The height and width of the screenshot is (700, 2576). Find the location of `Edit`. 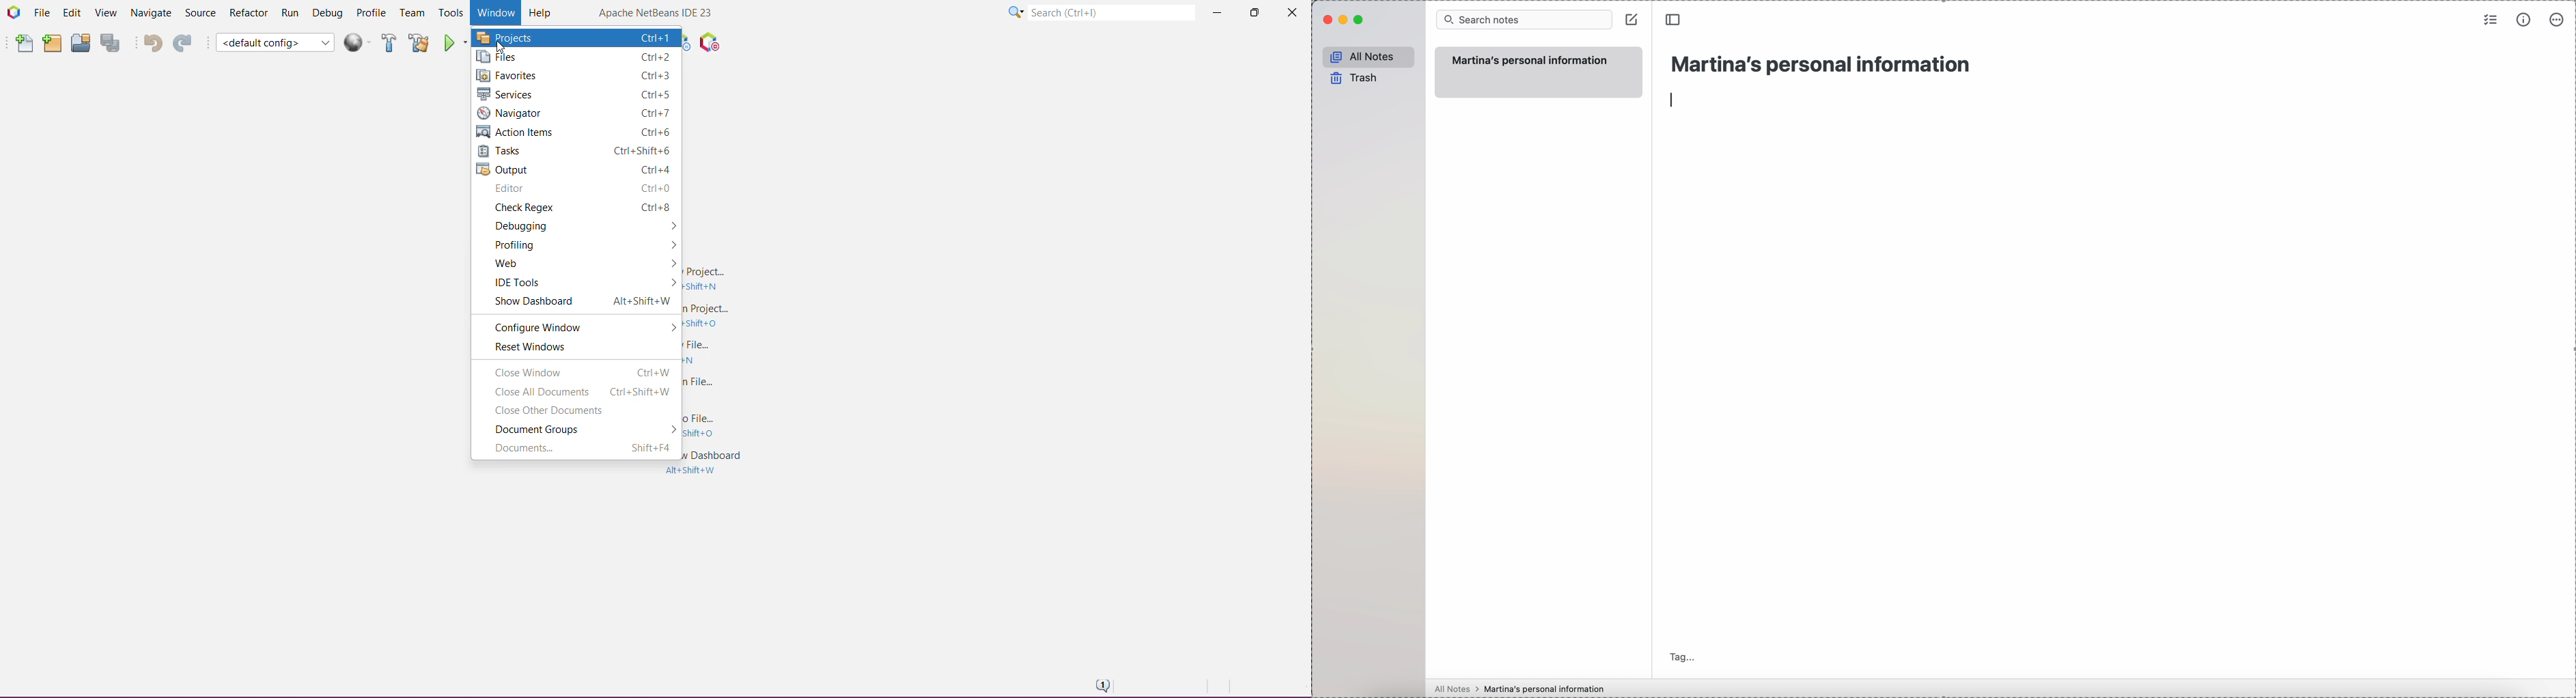

Edit is located at coordinates (71, 14).